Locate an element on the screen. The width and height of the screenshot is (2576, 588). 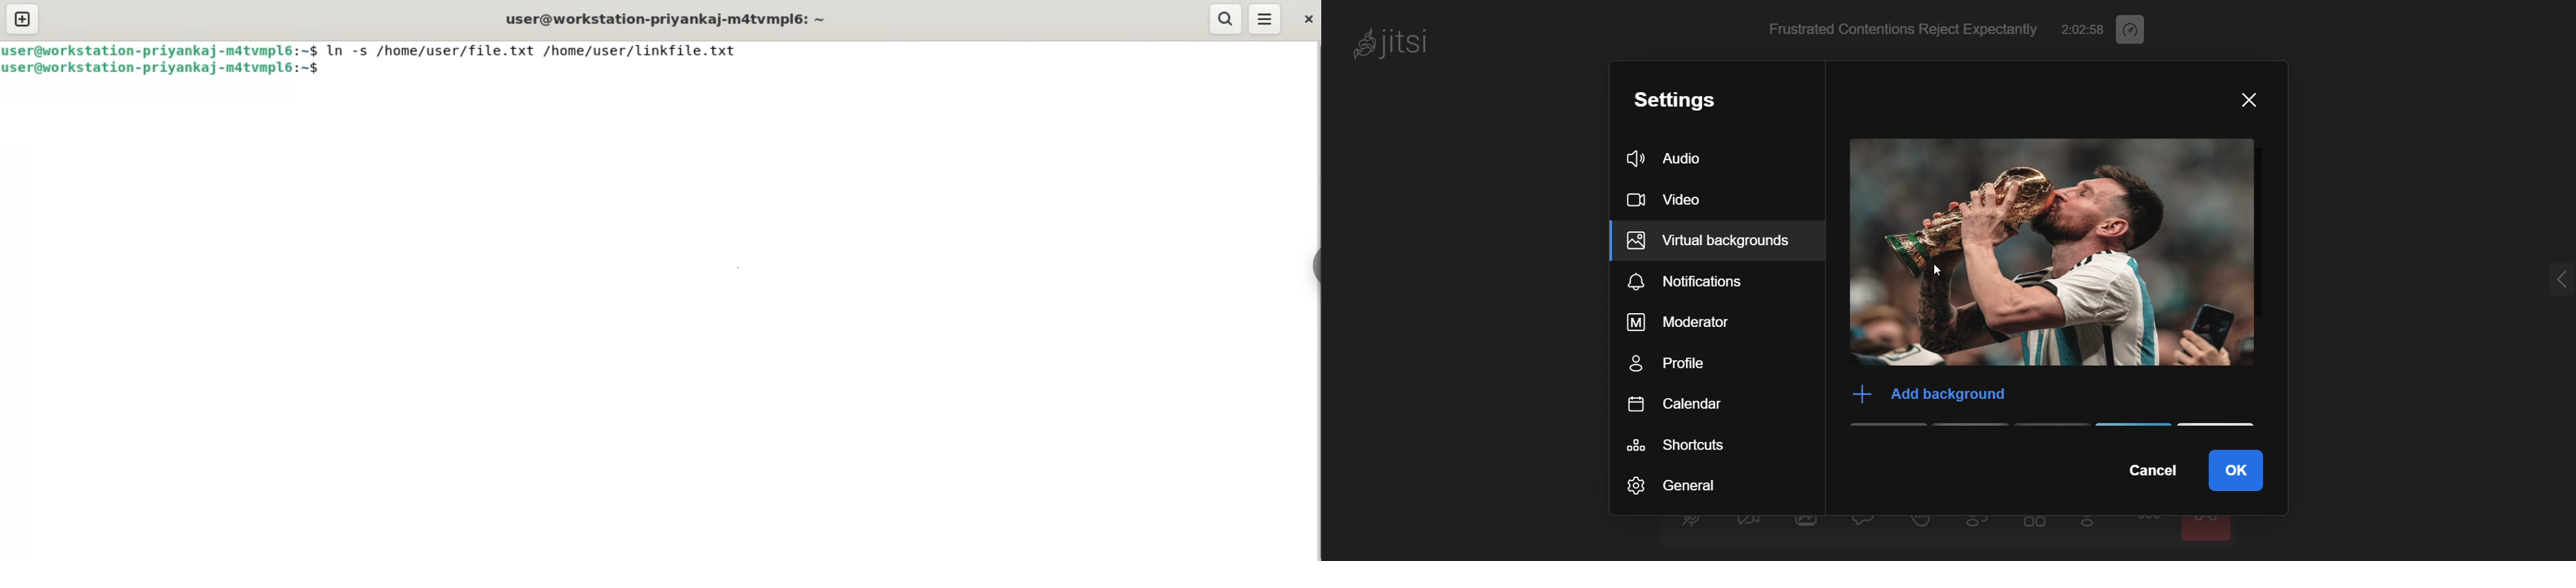
video is located at coordinates (1672, 196).